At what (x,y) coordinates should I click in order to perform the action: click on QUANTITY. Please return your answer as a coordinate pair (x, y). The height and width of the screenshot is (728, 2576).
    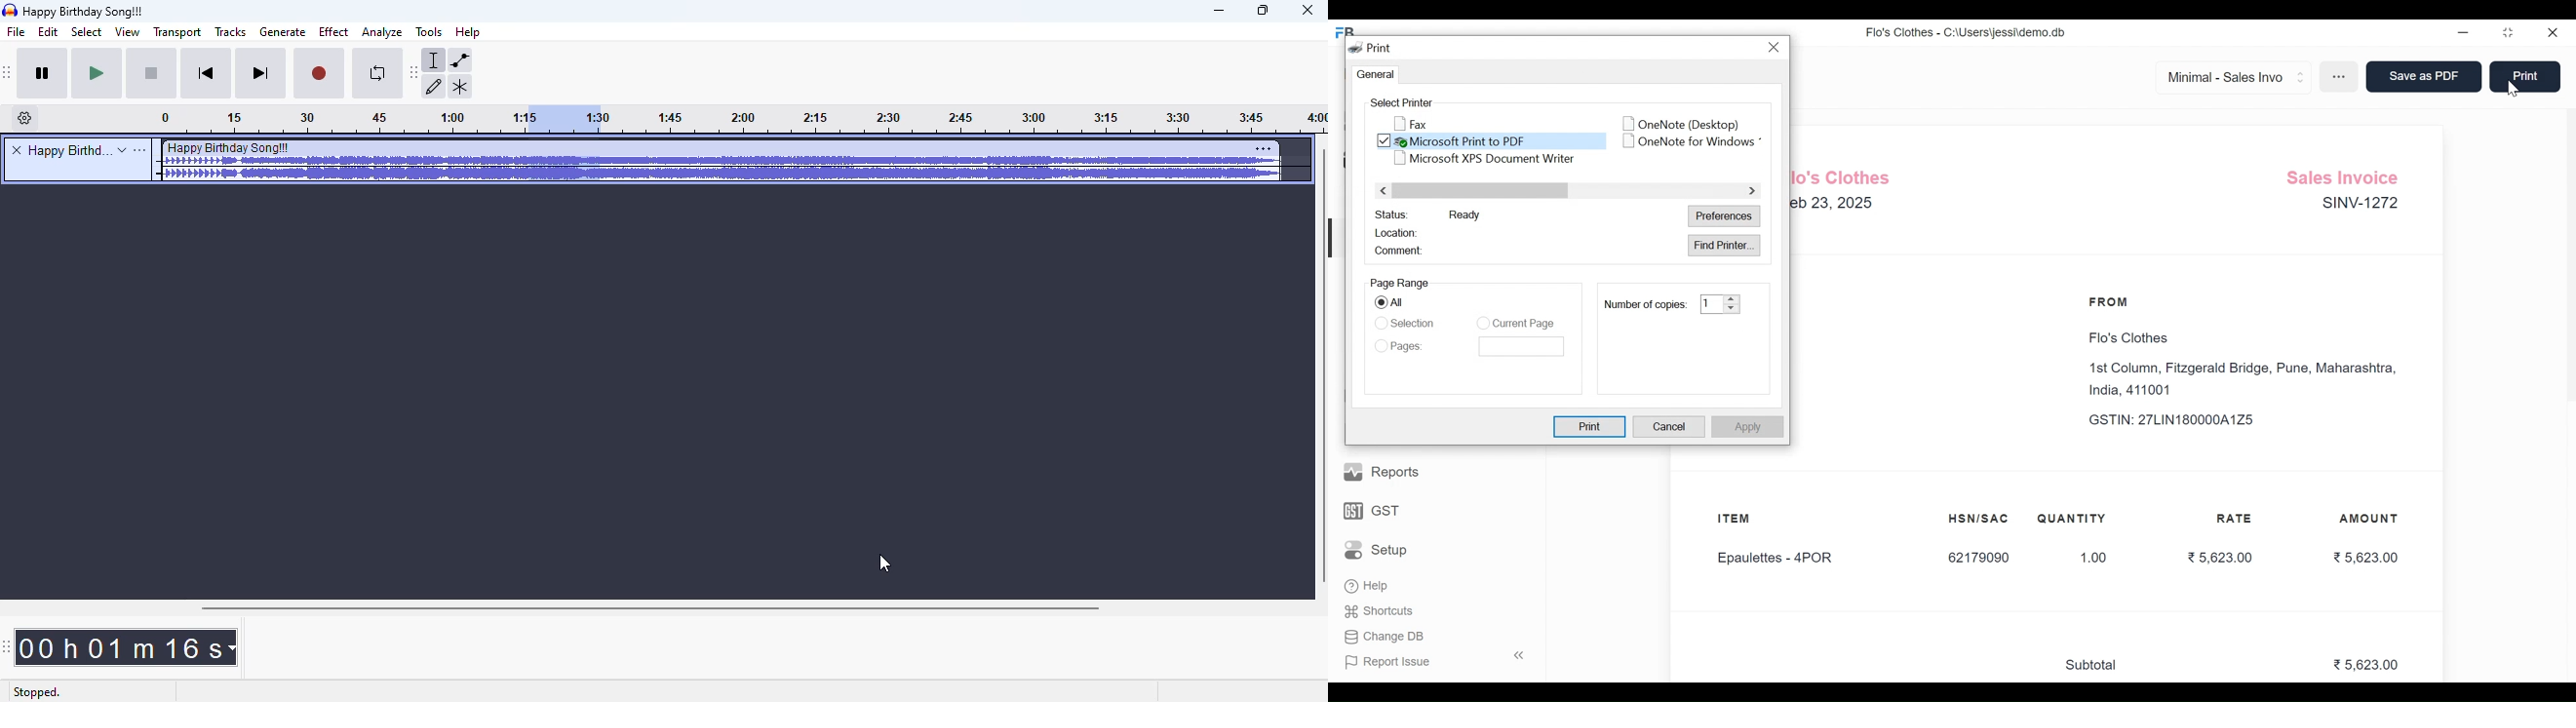
    Looking at the image, I should click on (2072, 519).